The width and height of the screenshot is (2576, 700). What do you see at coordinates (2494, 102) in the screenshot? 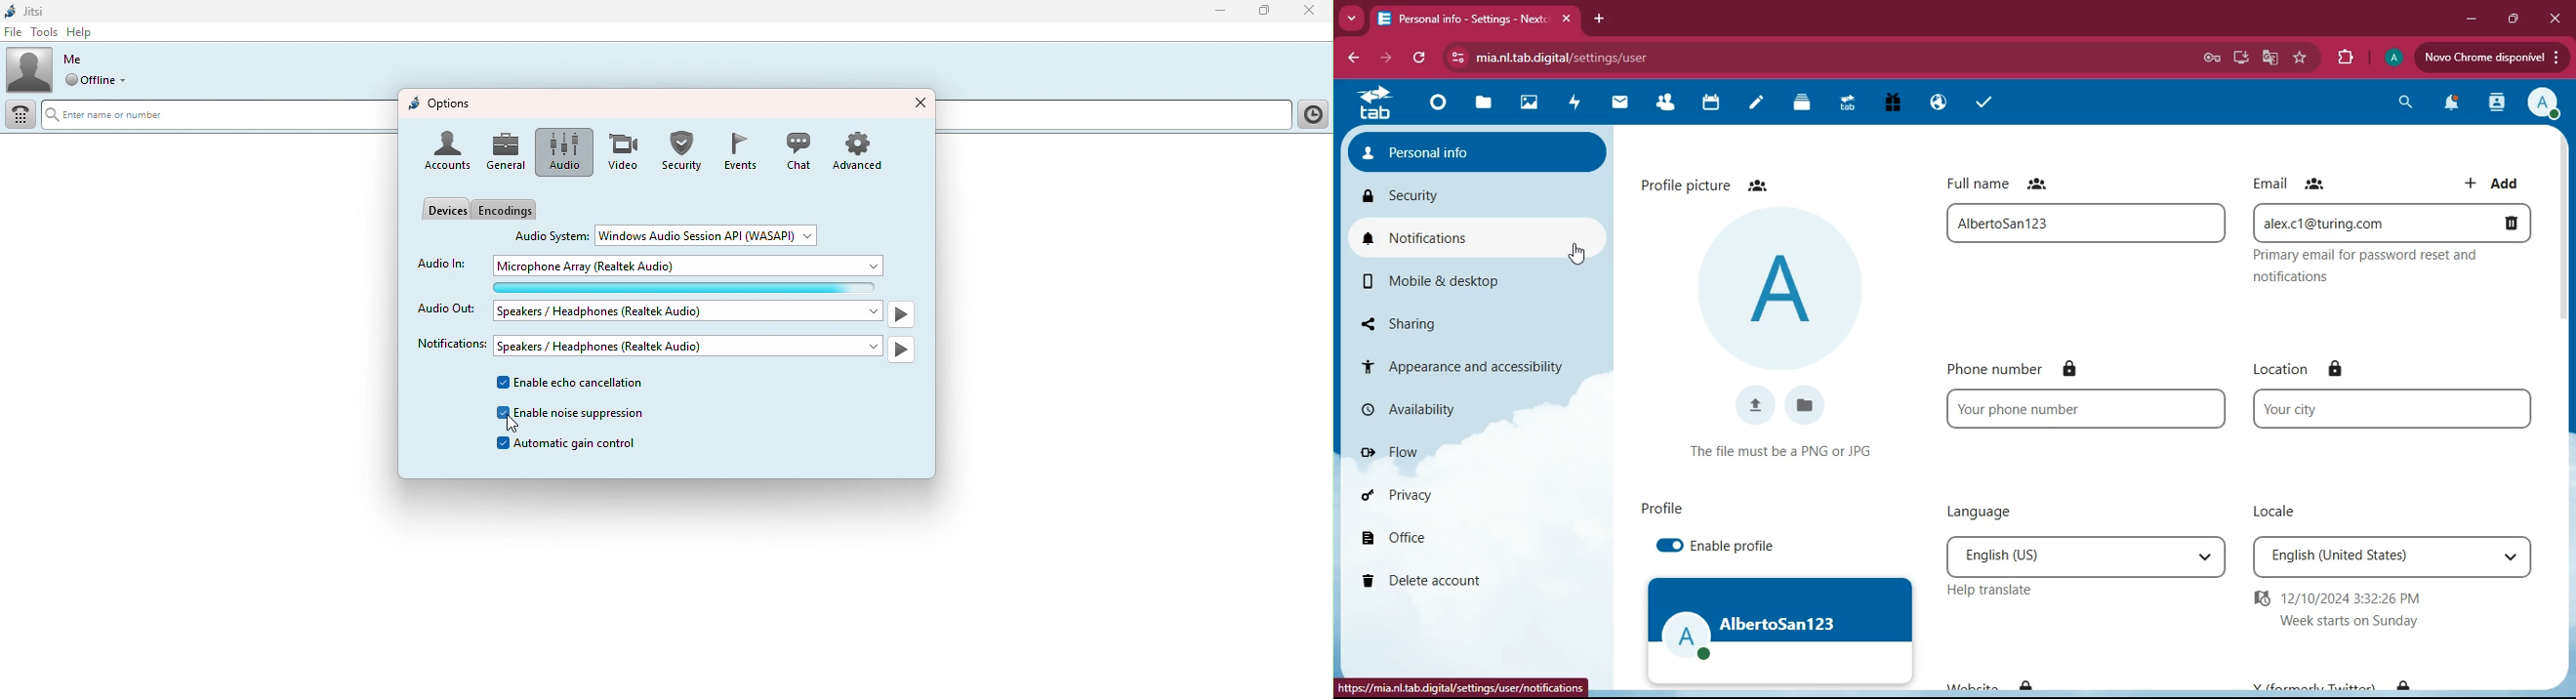
I see `activity` at bounding box center [2494, 102].